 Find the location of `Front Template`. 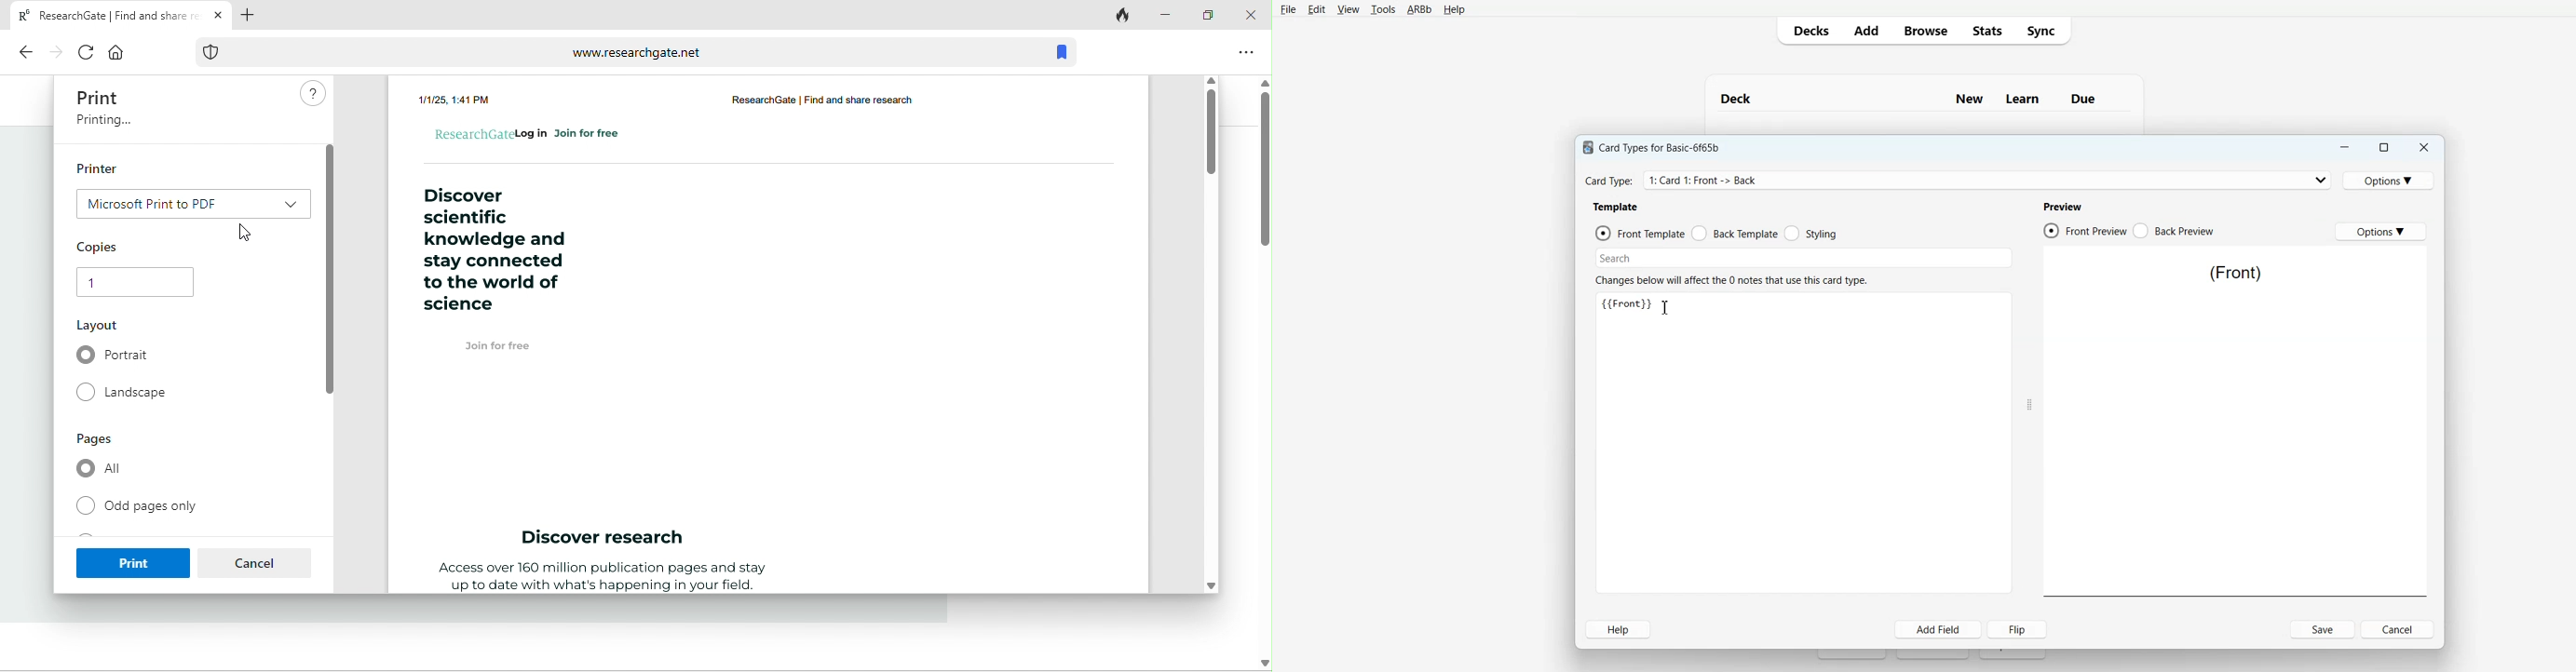

Front Template is located at coordinates (1640, 232).